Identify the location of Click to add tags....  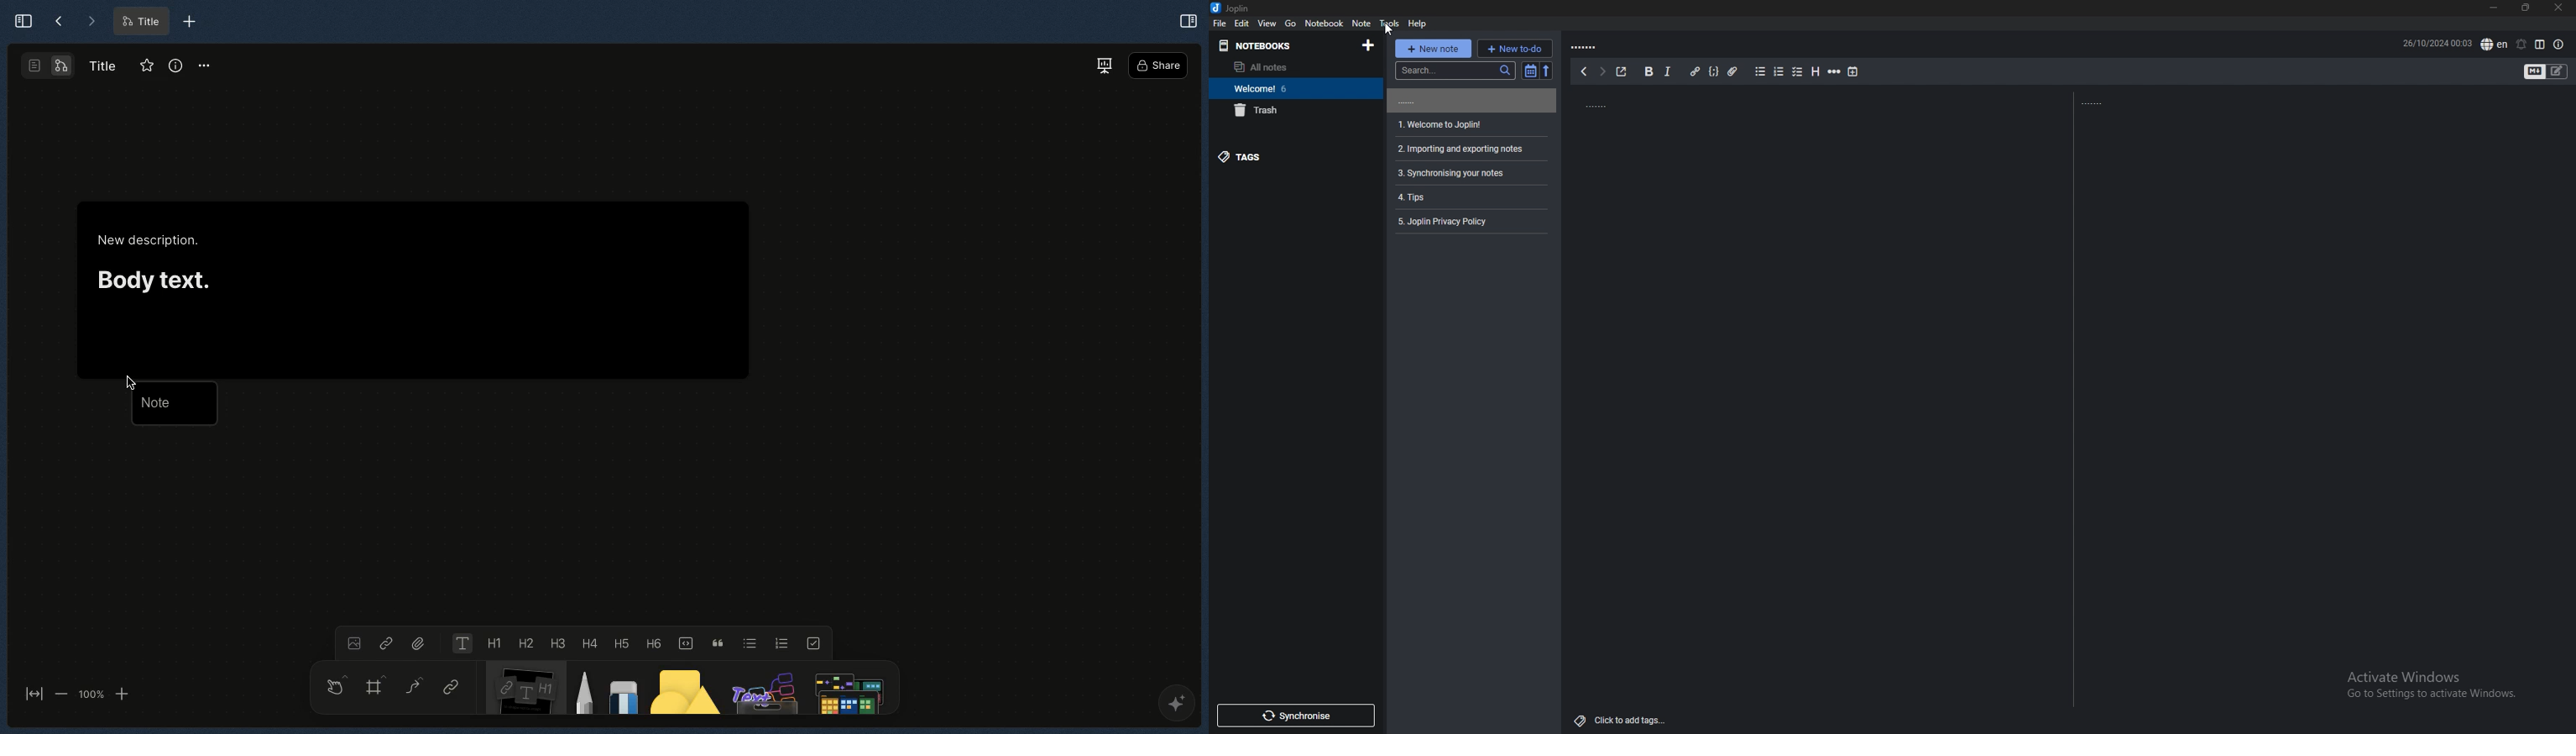
(1622, 716).